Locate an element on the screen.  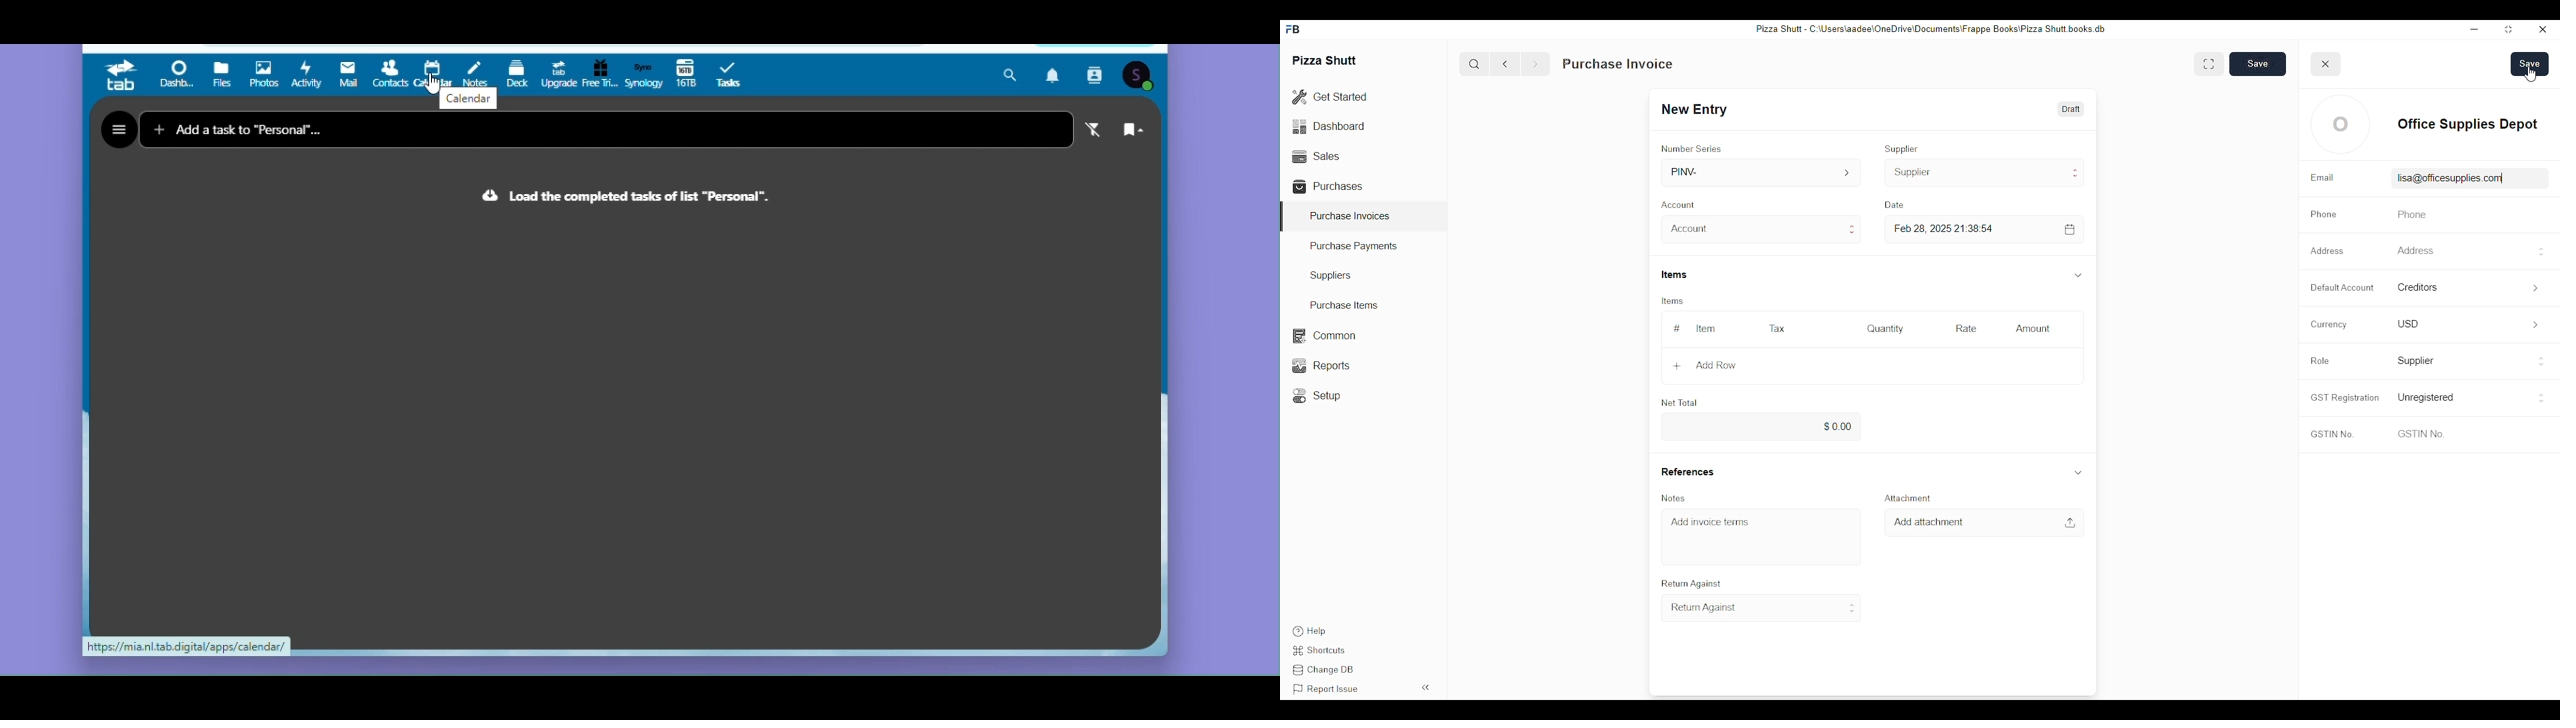
Date is located at coordinates (1897, 205).